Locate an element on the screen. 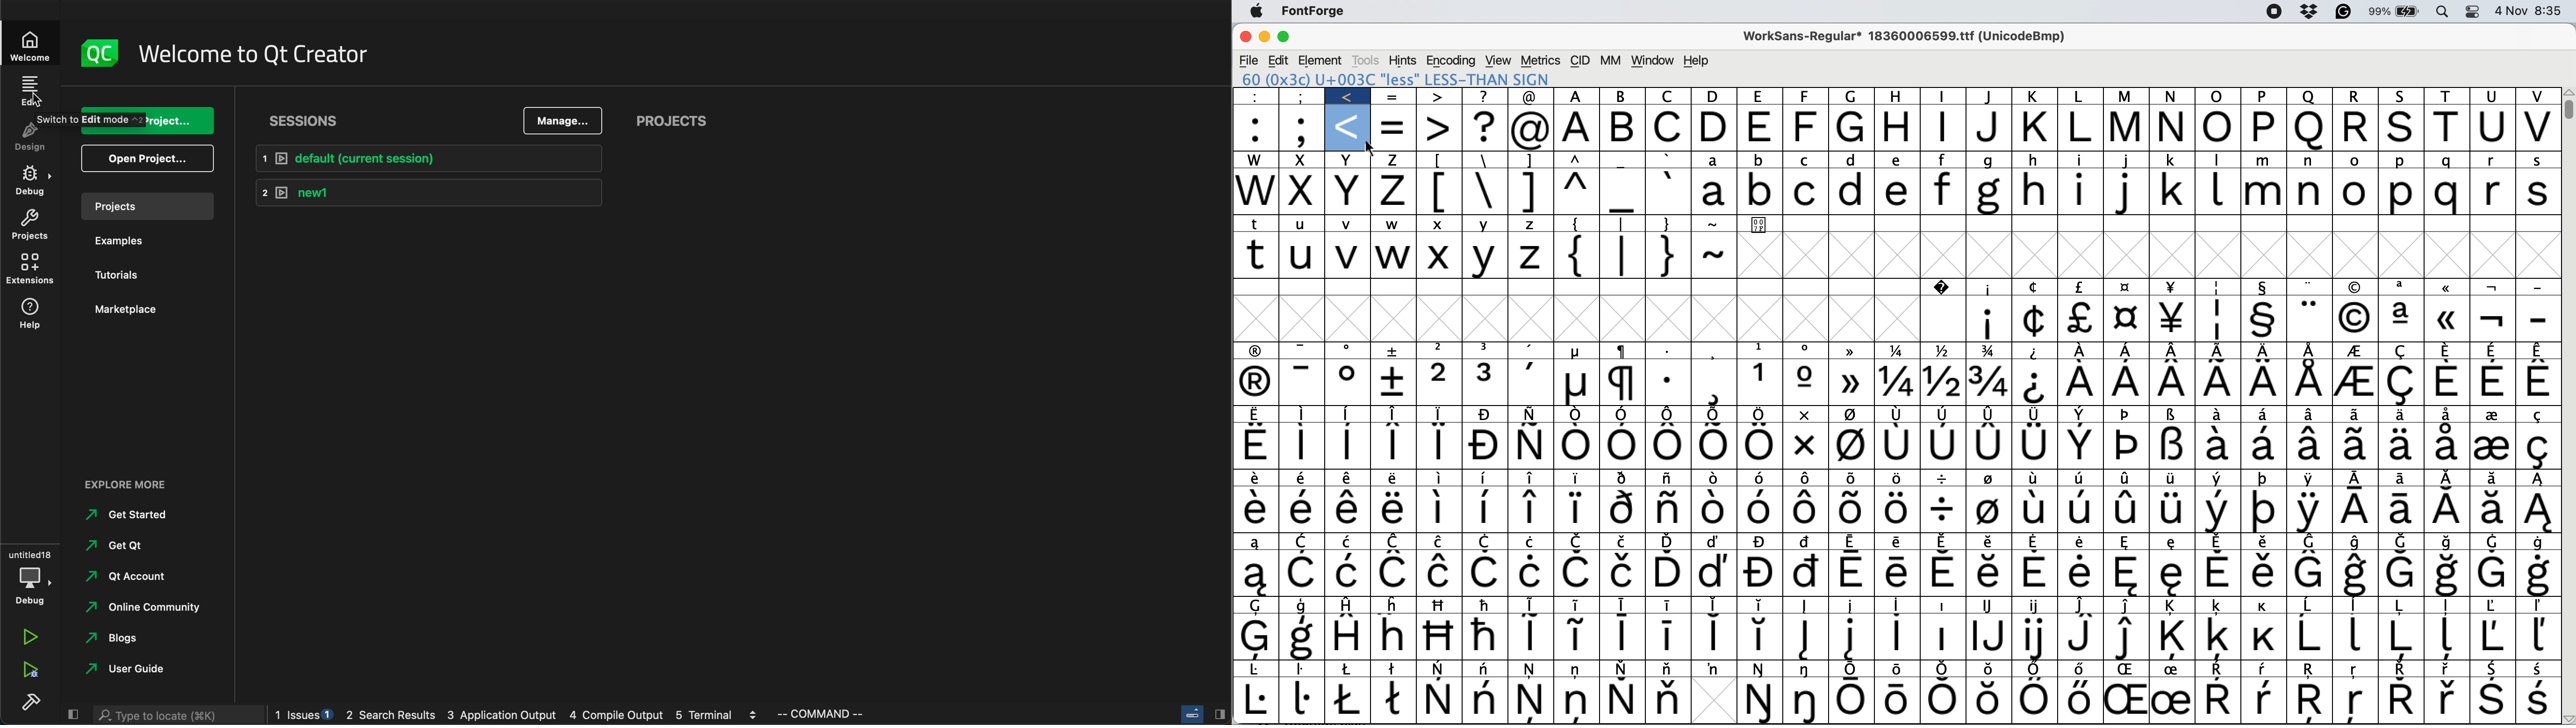  j is located at coordinates (1988, 97).